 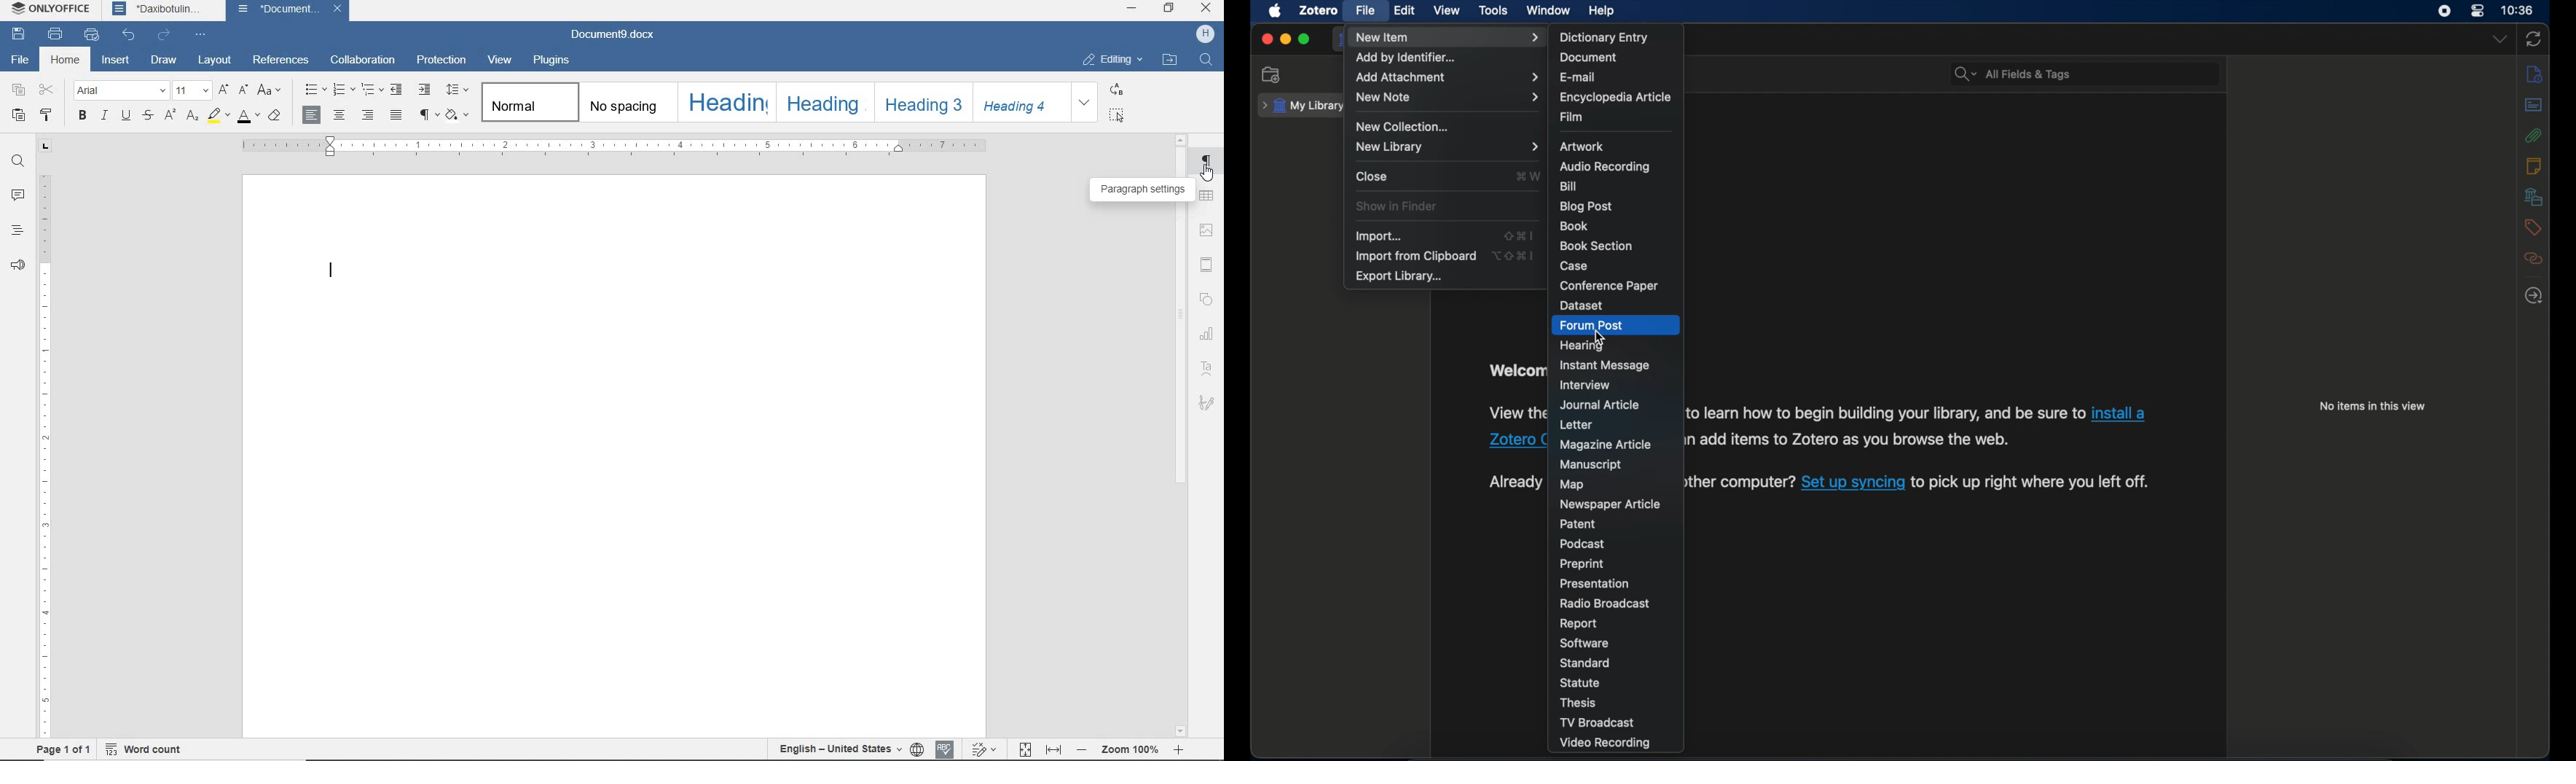 What do you see at coordinates (143, 749) in the screenshot?
I see `word count` at bounding box center [143, 749].